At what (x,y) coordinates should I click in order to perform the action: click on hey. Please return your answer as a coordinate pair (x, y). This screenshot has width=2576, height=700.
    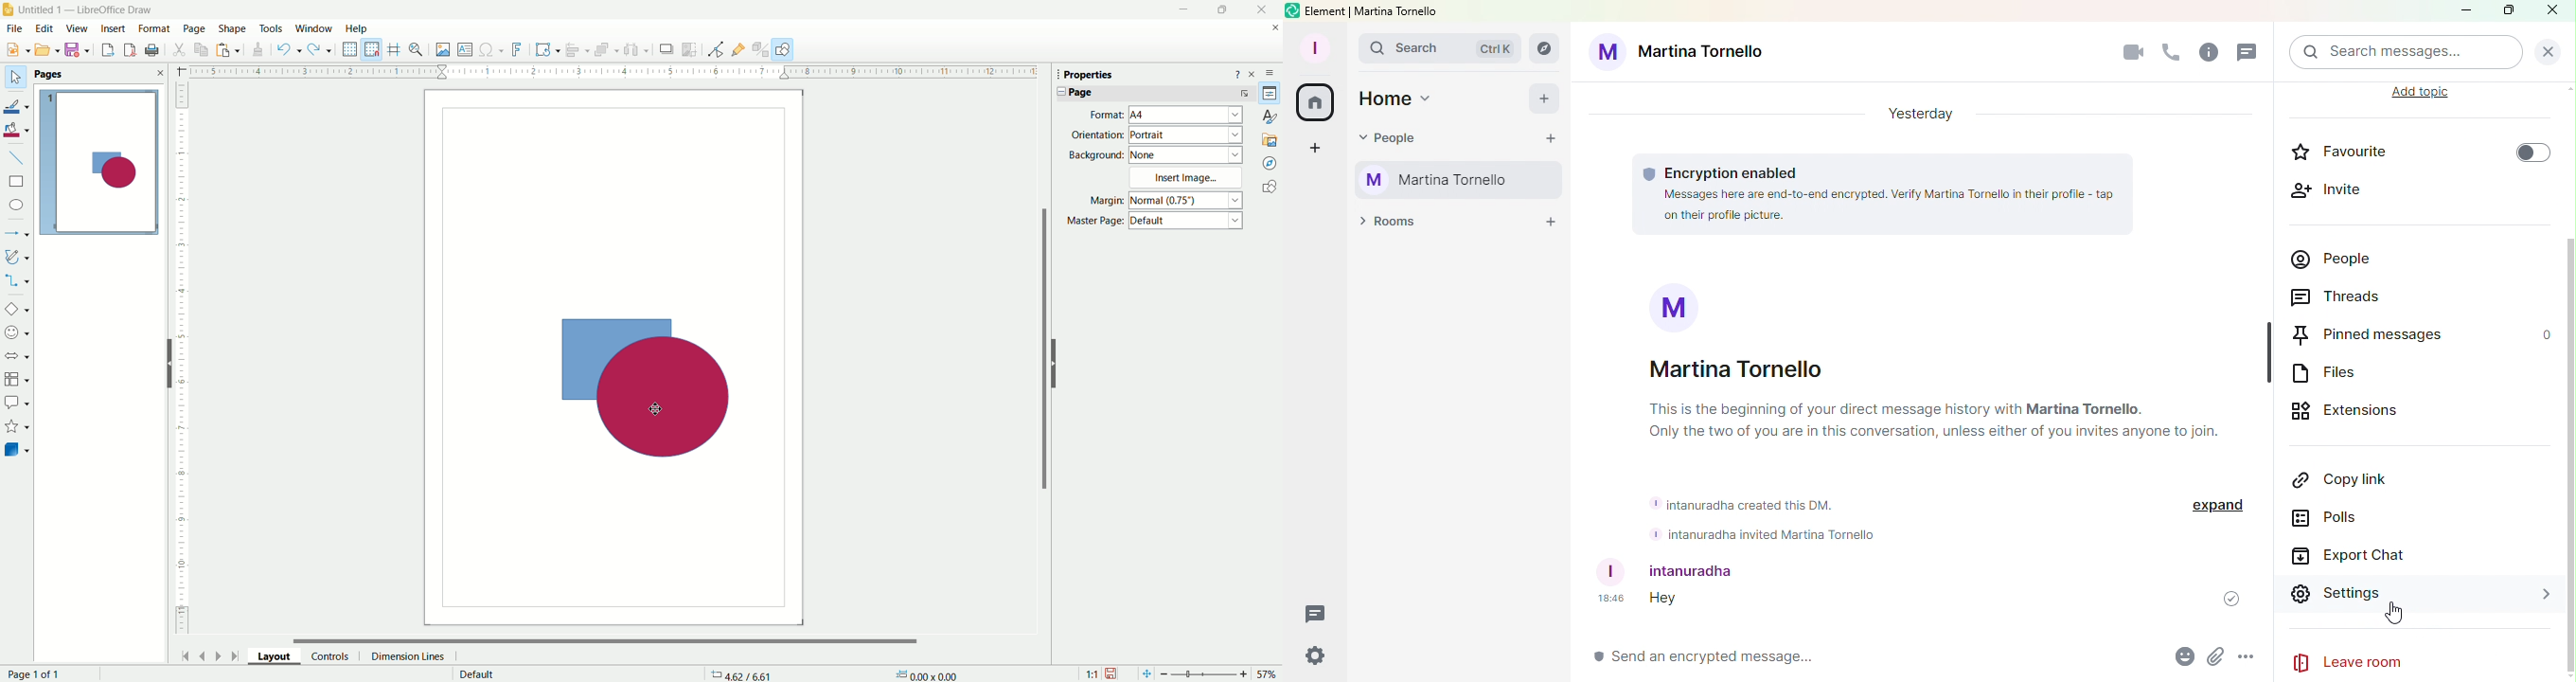
    Looking at the image, I should click on (1669, 599).